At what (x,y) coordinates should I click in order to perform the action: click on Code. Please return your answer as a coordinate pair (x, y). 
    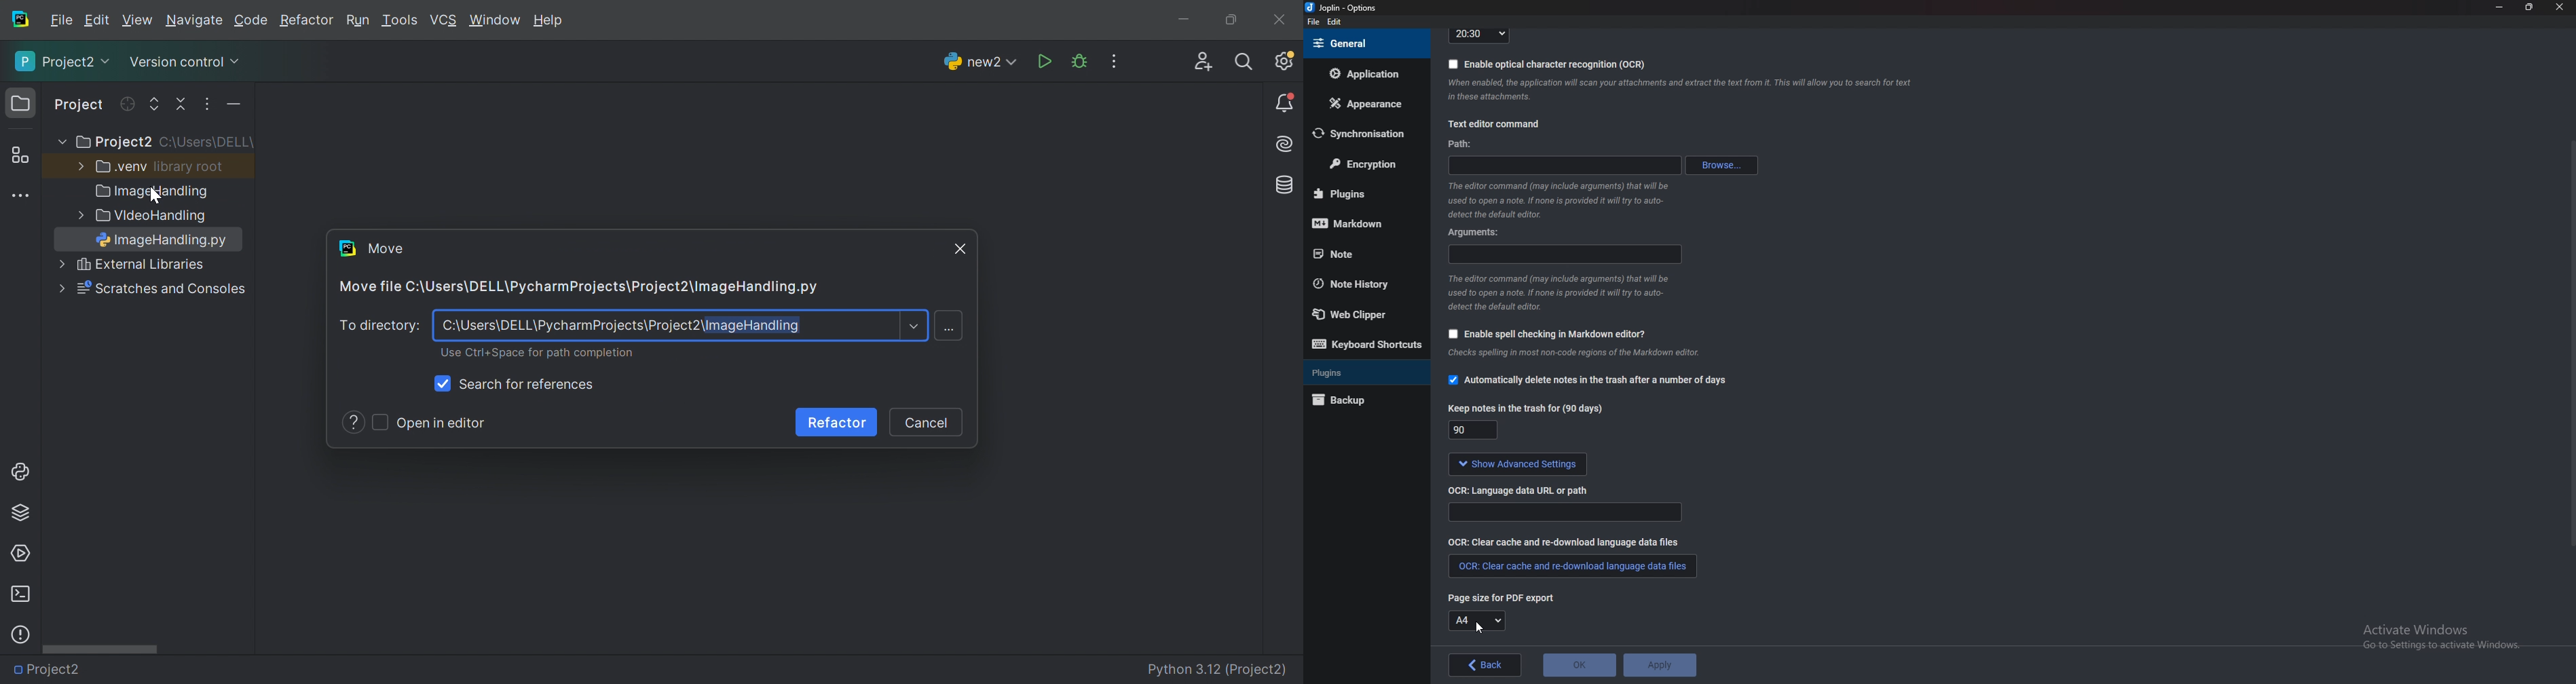
    Looking at the image, I should click on (253, 21).